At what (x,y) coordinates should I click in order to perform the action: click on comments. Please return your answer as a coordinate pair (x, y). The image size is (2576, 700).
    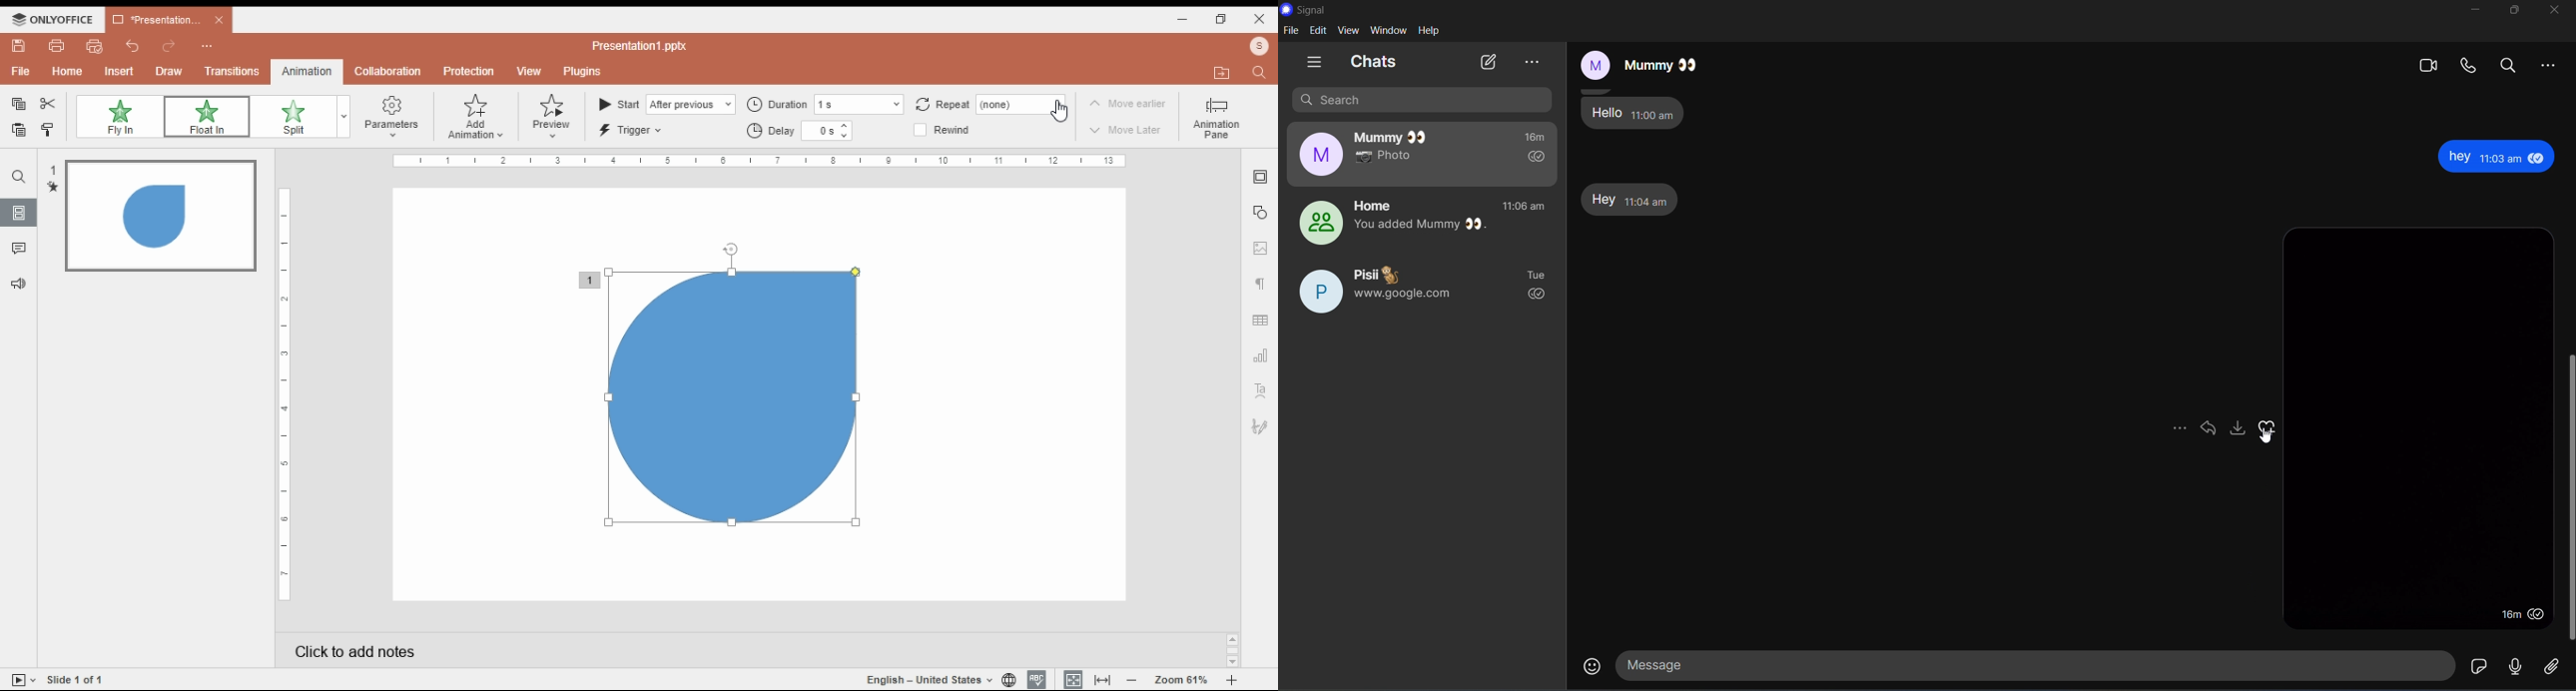
    Looking at the image, I should click on (19, 249).